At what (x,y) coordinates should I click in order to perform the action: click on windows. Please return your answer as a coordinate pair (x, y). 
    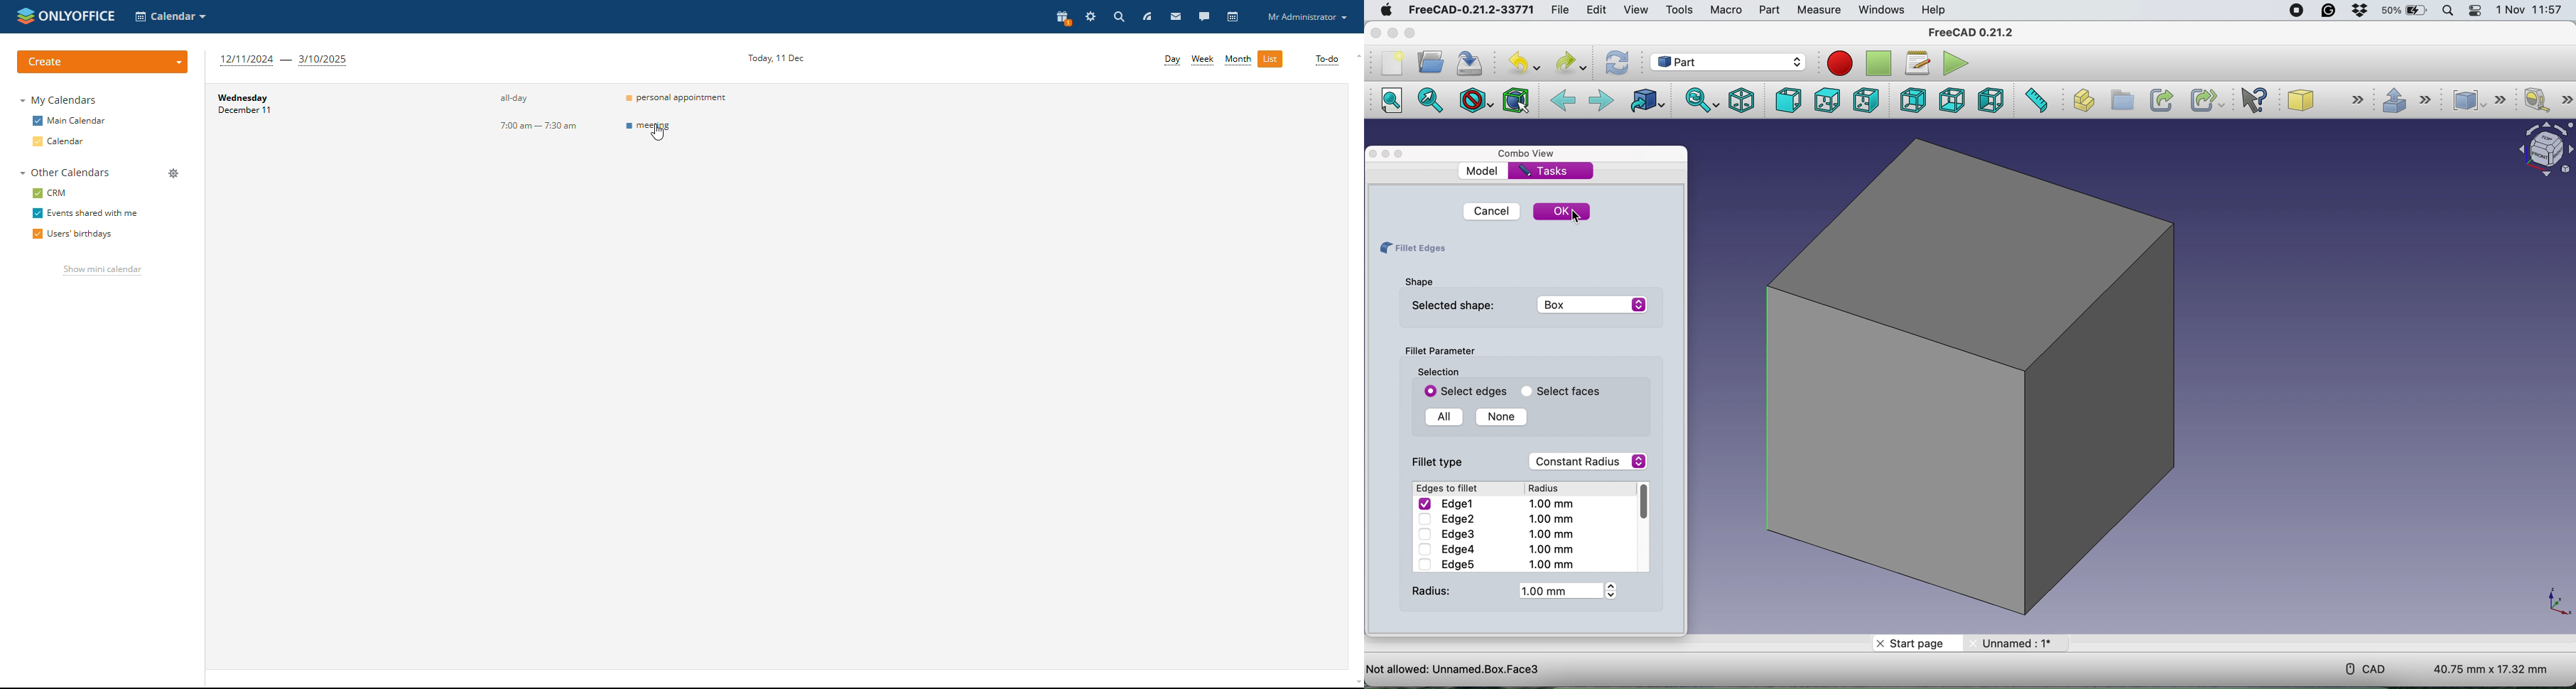
    Looking at the image, I should click on (1880, 9).